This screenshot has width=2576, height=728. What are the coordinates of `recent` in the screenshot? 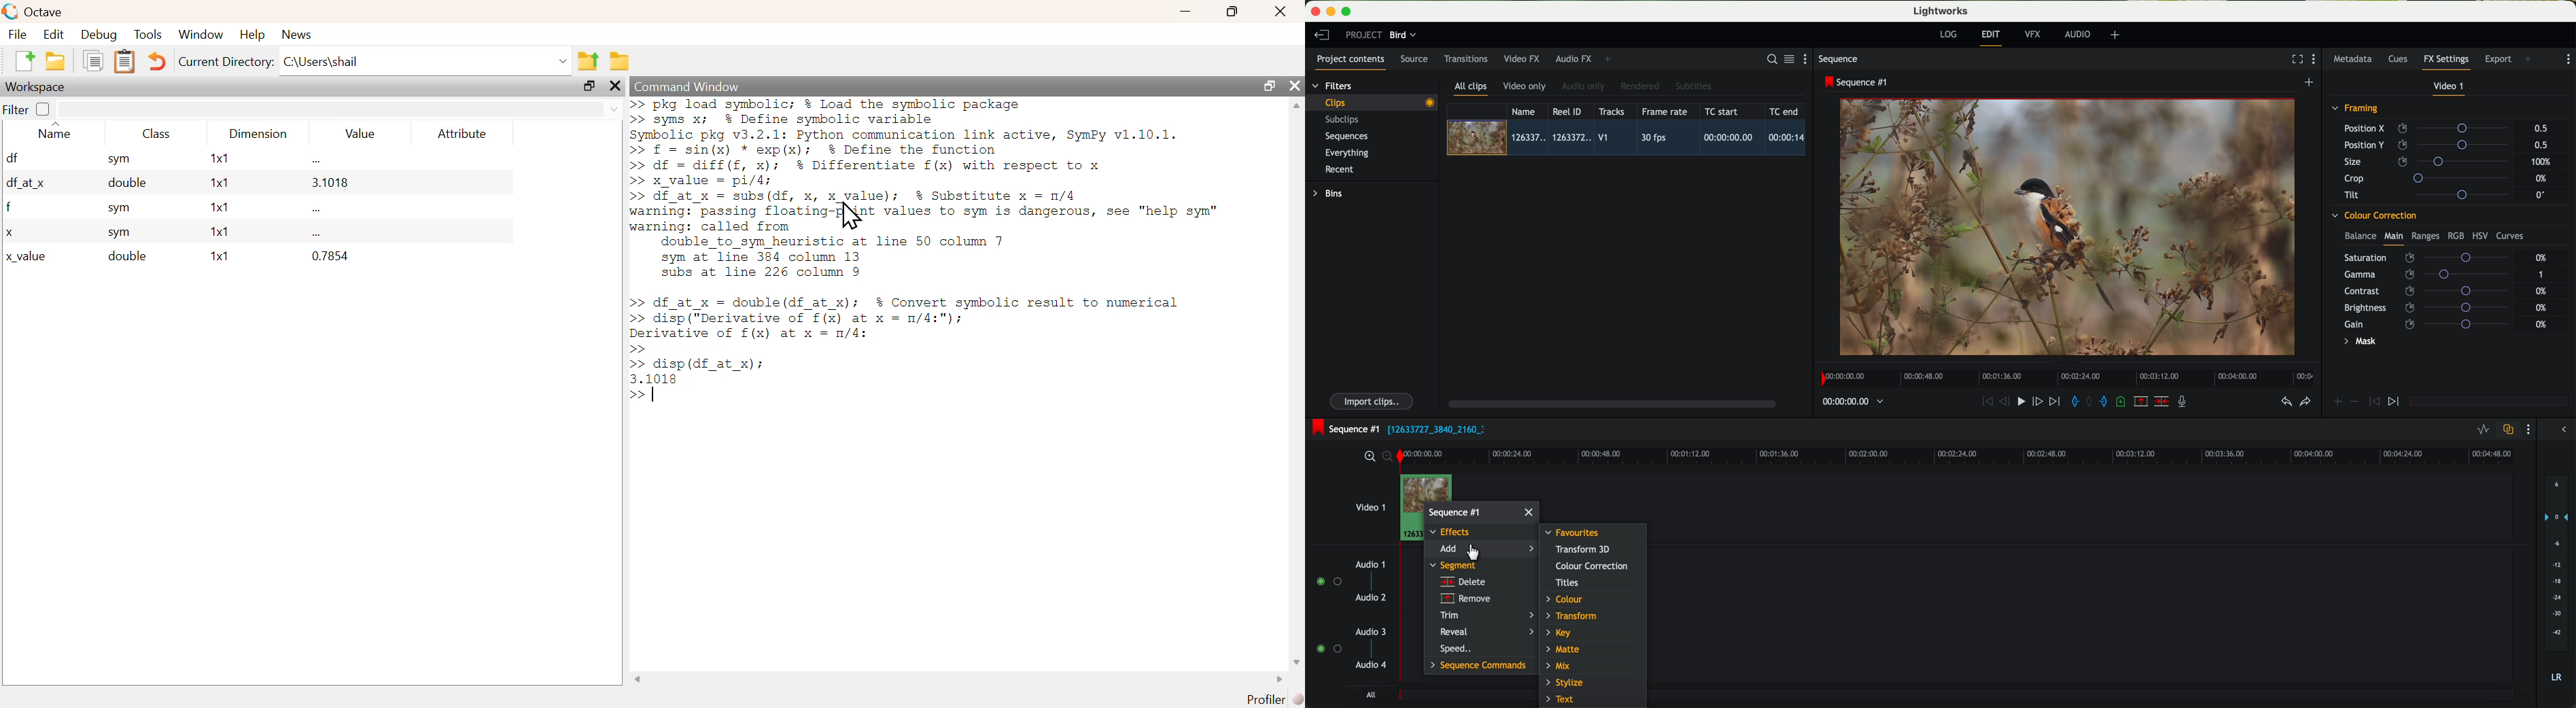 It's located at (1340, 171).